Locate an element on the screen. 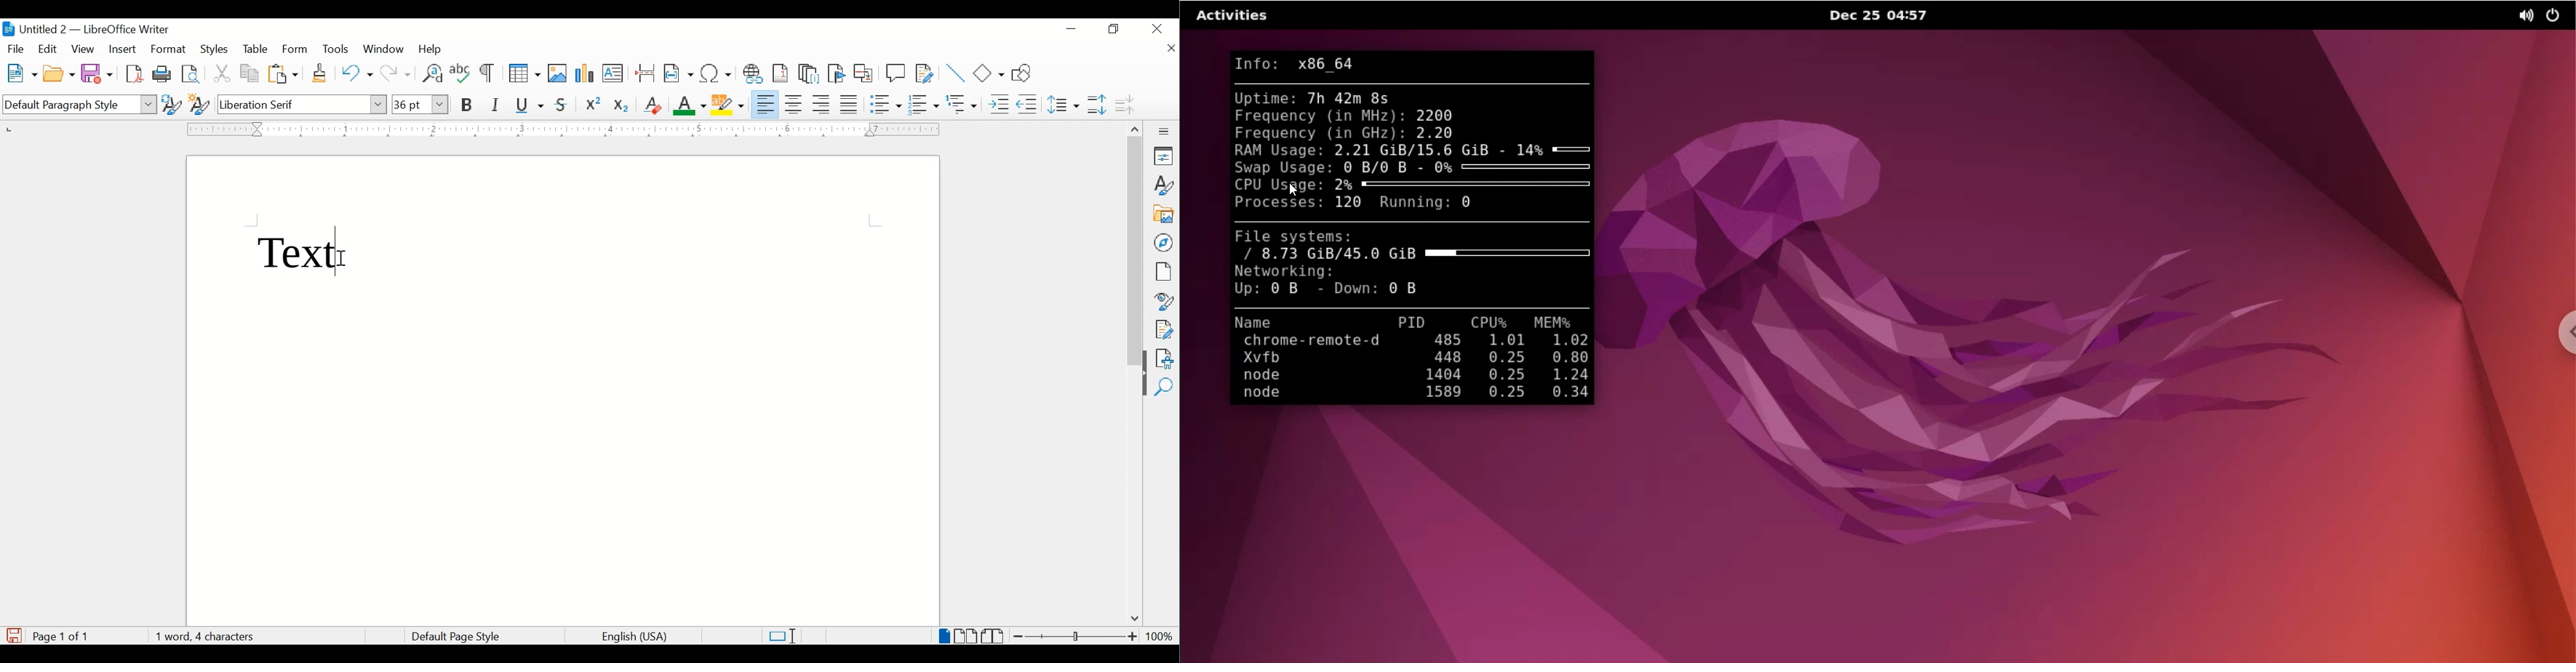 The width and height of the screenshot is (2576, 672). manage changes is located at coordinates (1164, 330).